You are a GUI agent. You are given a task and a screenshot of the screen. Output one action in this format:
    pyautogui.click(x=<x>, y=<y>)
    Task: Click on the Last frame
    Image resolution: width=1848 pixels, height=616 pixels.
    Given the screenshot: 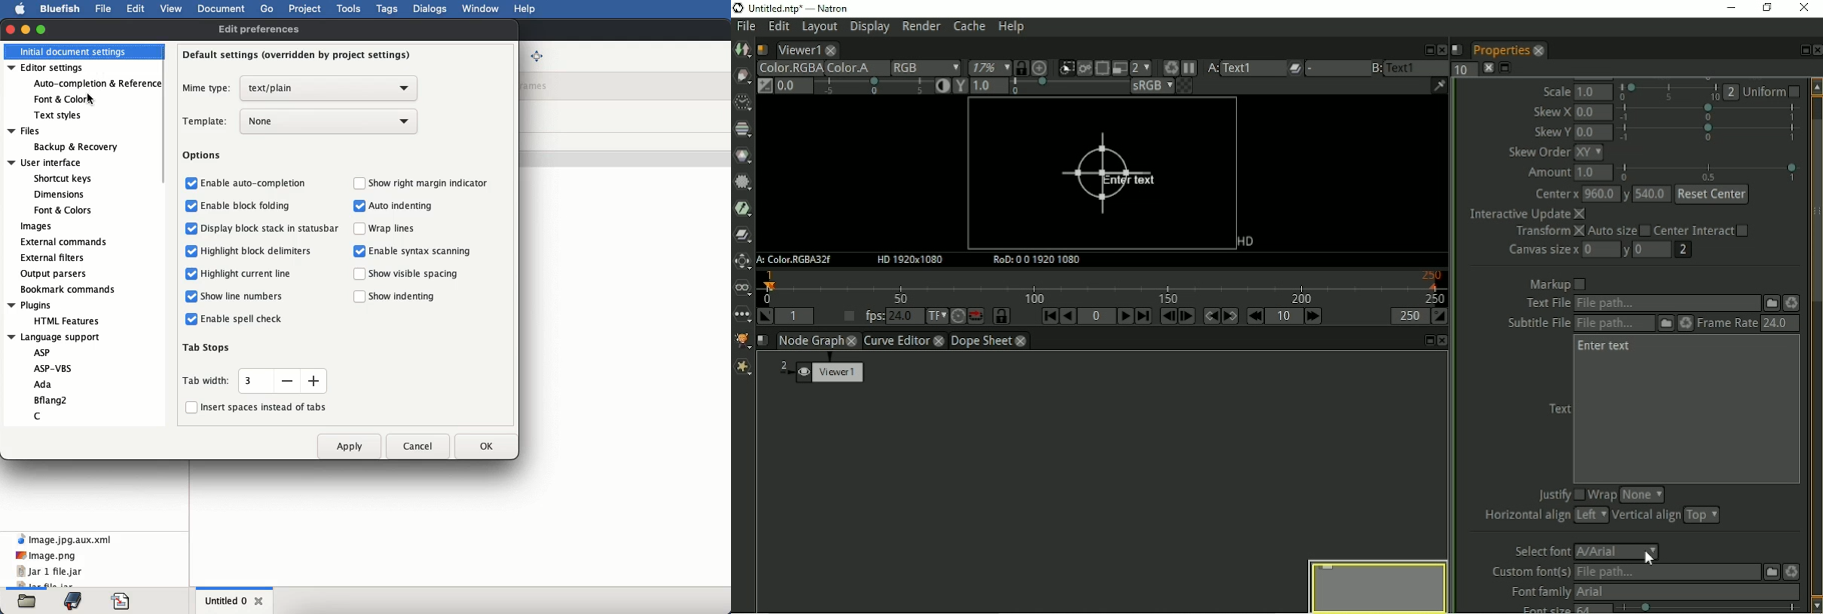 What is the action you would take?
    pyautogui.click(x=1143, y=316)
    